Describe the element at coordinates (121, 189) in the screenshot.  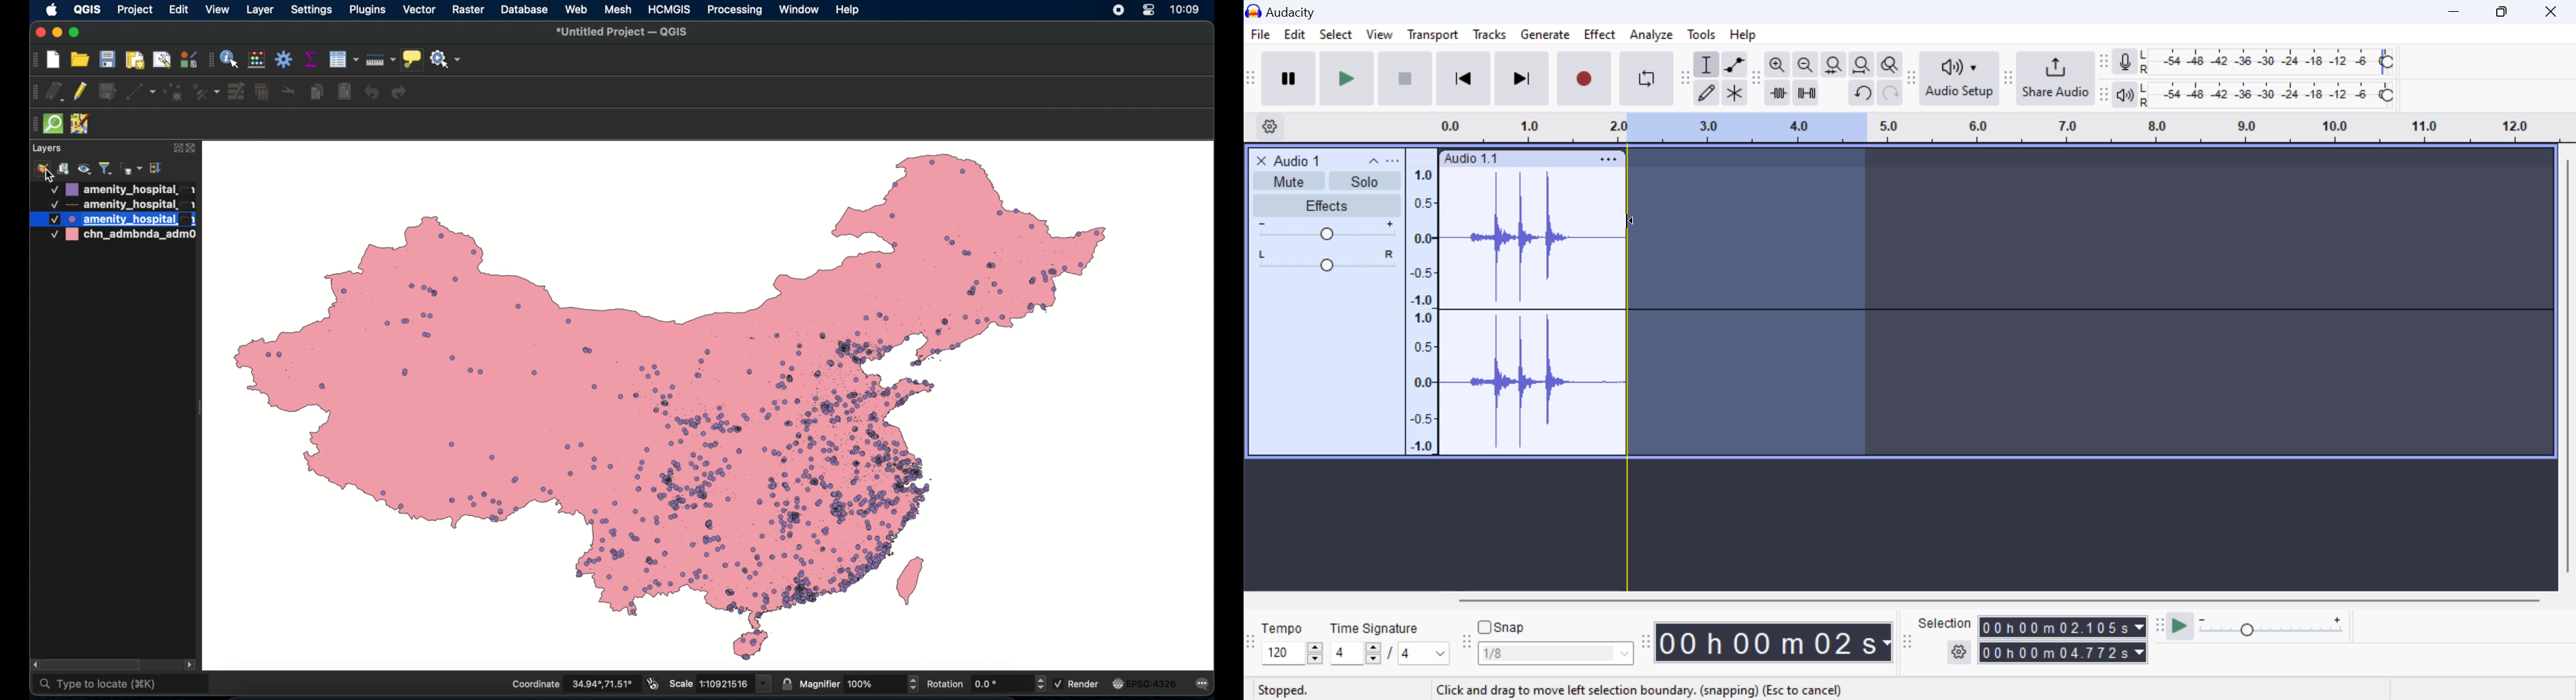
I see `layer 1` at that location.